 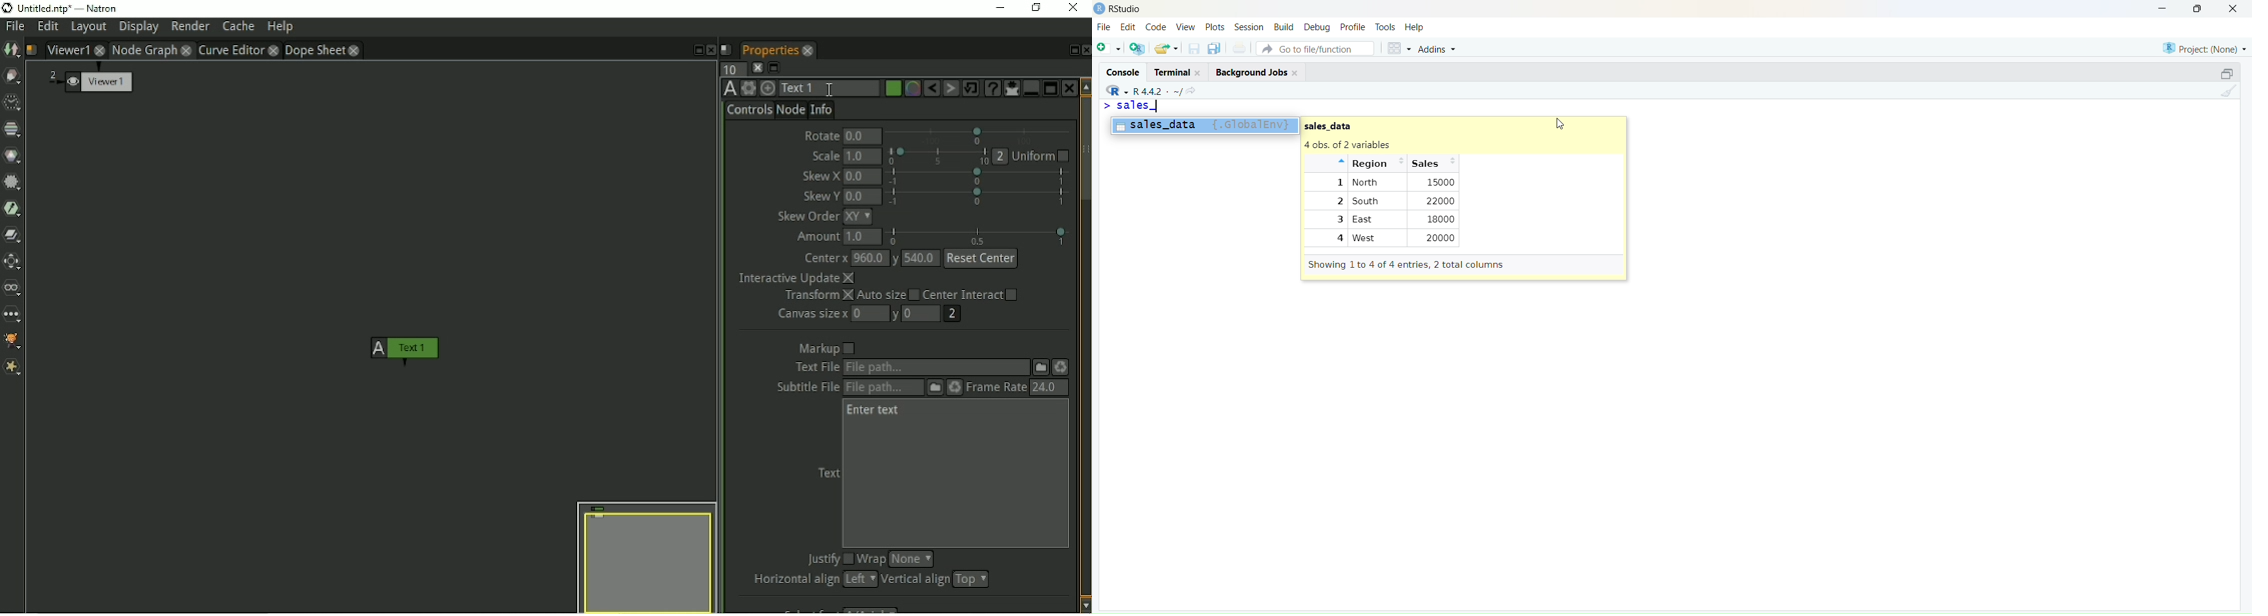 I want to click on save, so click(x=1193, y=51).